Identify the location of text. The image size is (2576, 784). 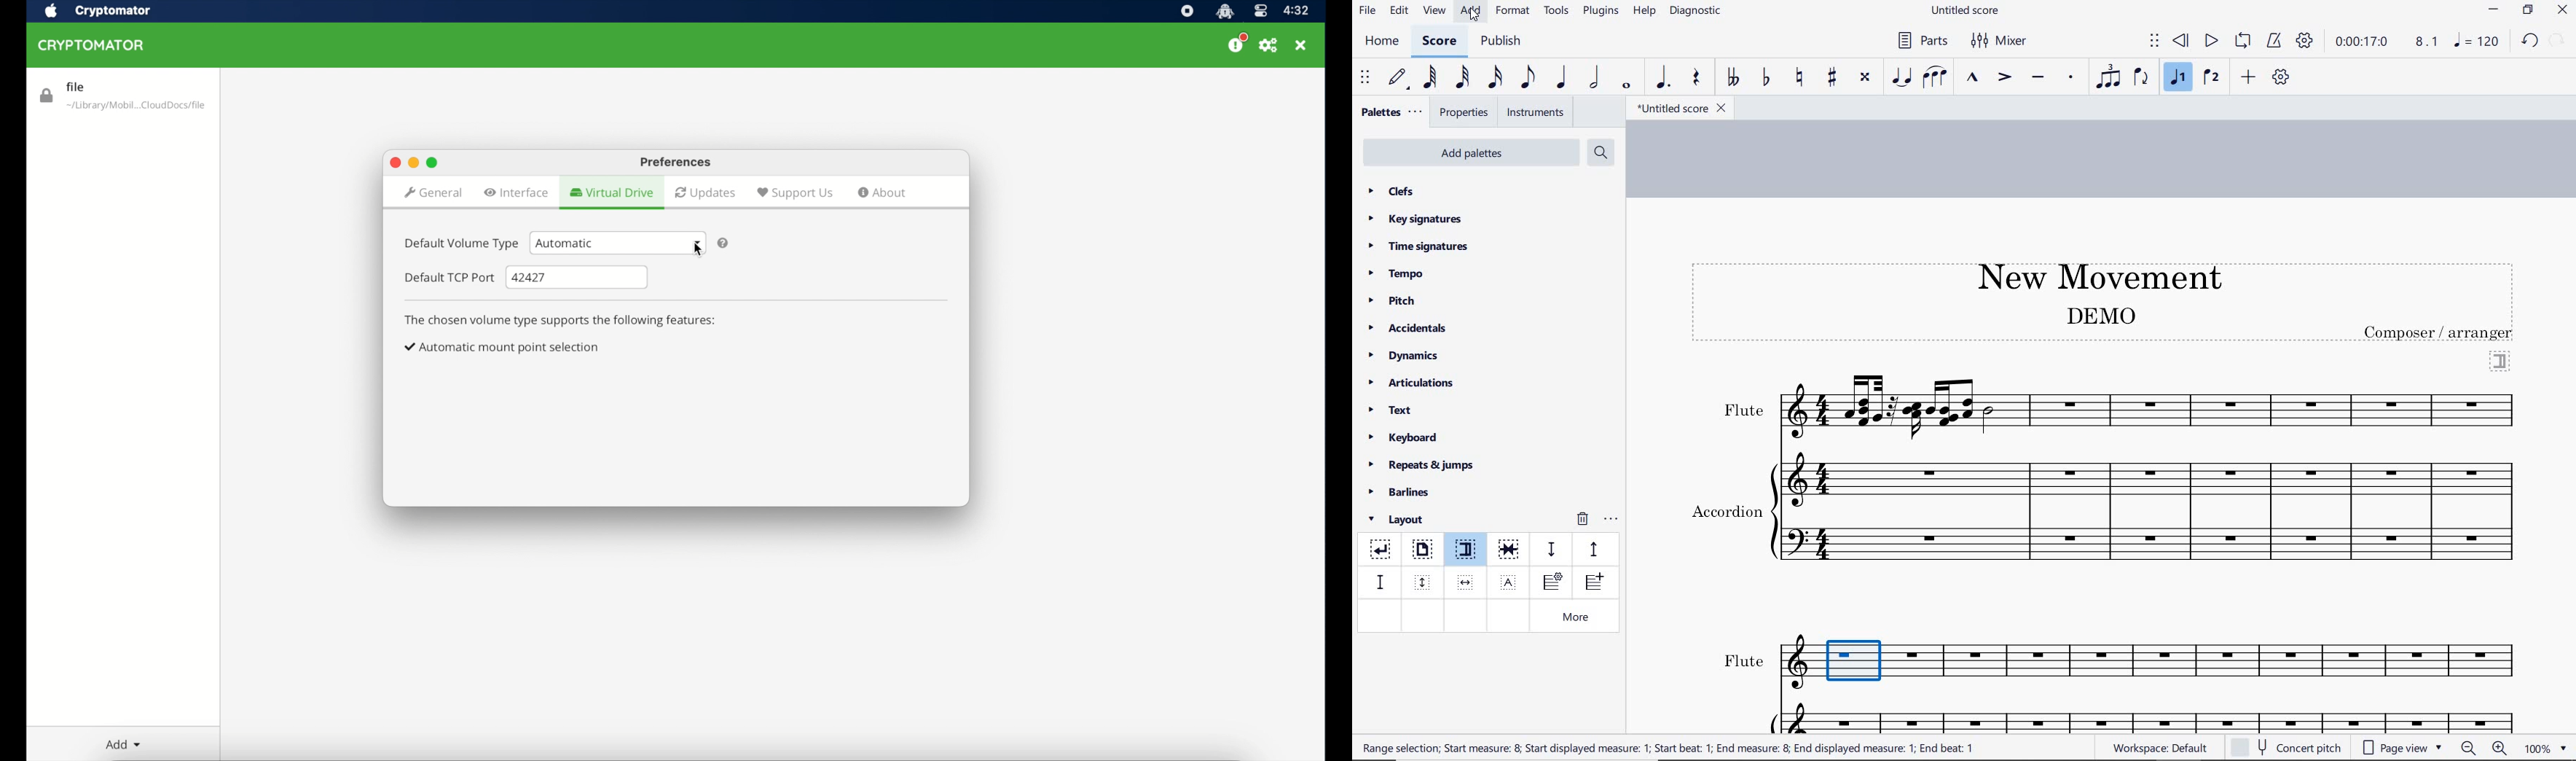
(2440, 332).